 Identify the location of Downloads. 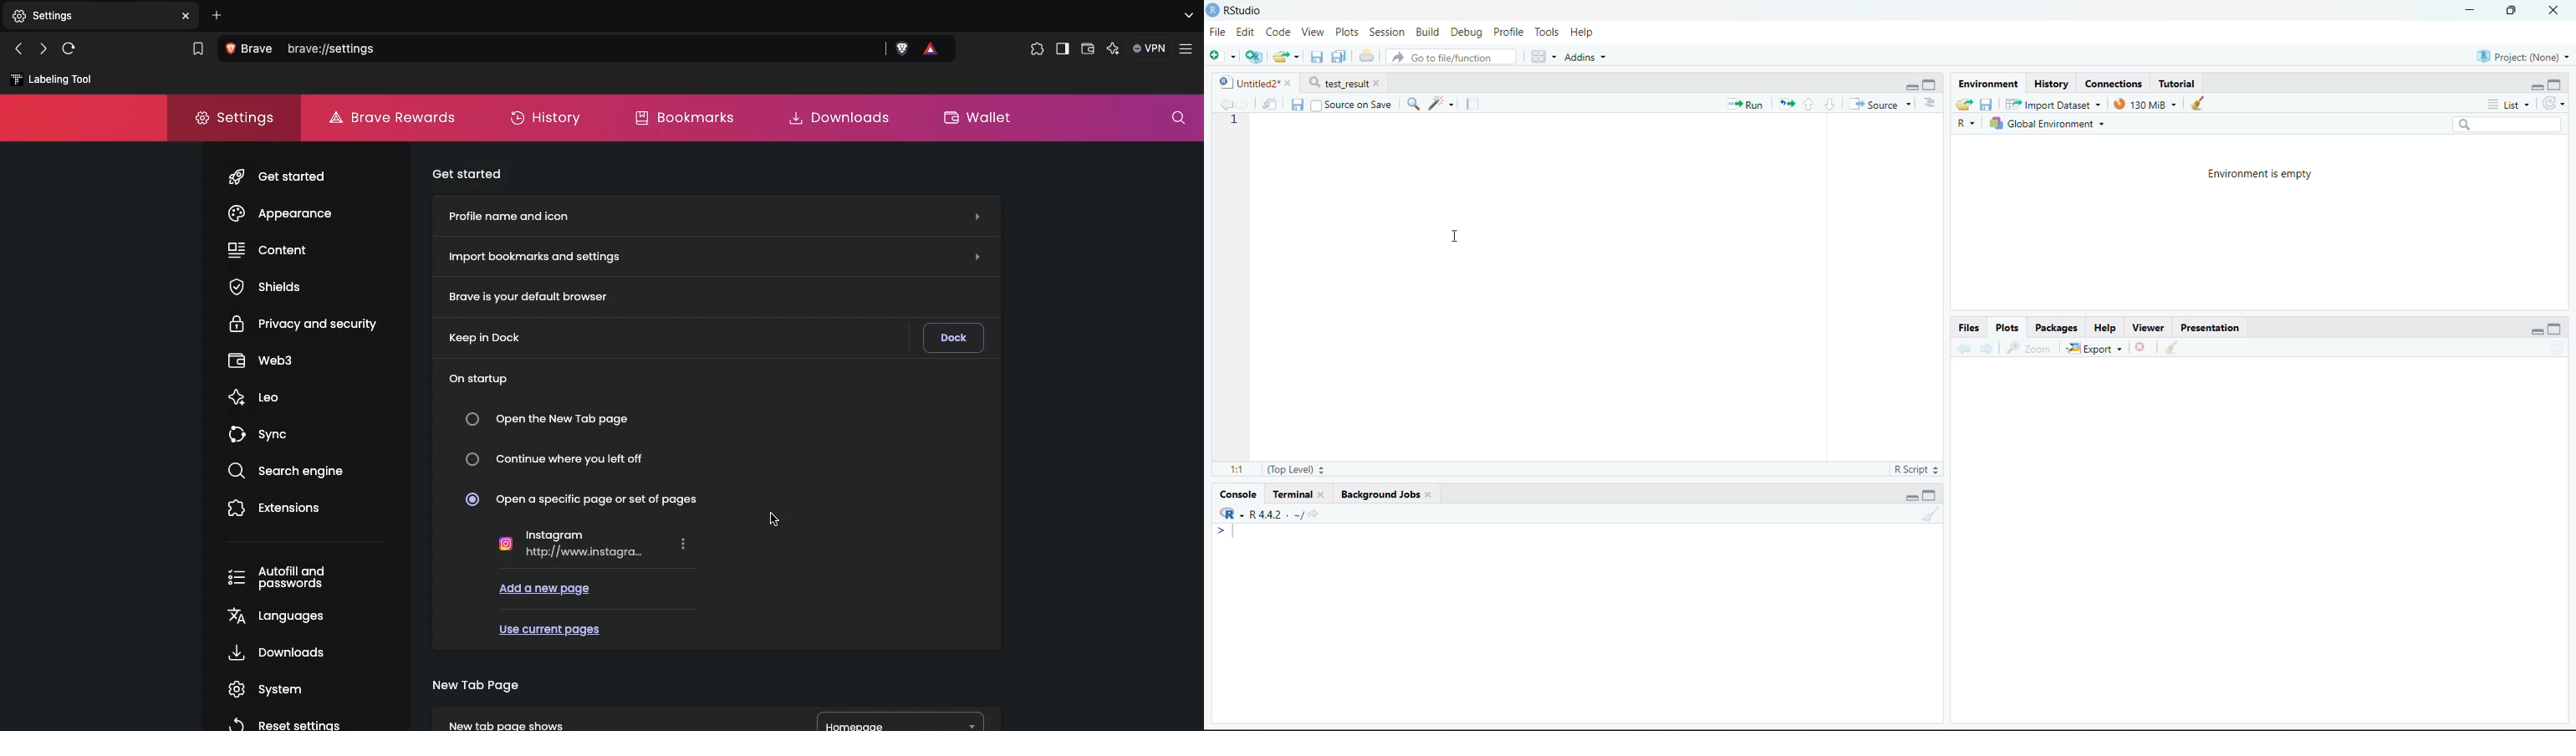
(273, 652).